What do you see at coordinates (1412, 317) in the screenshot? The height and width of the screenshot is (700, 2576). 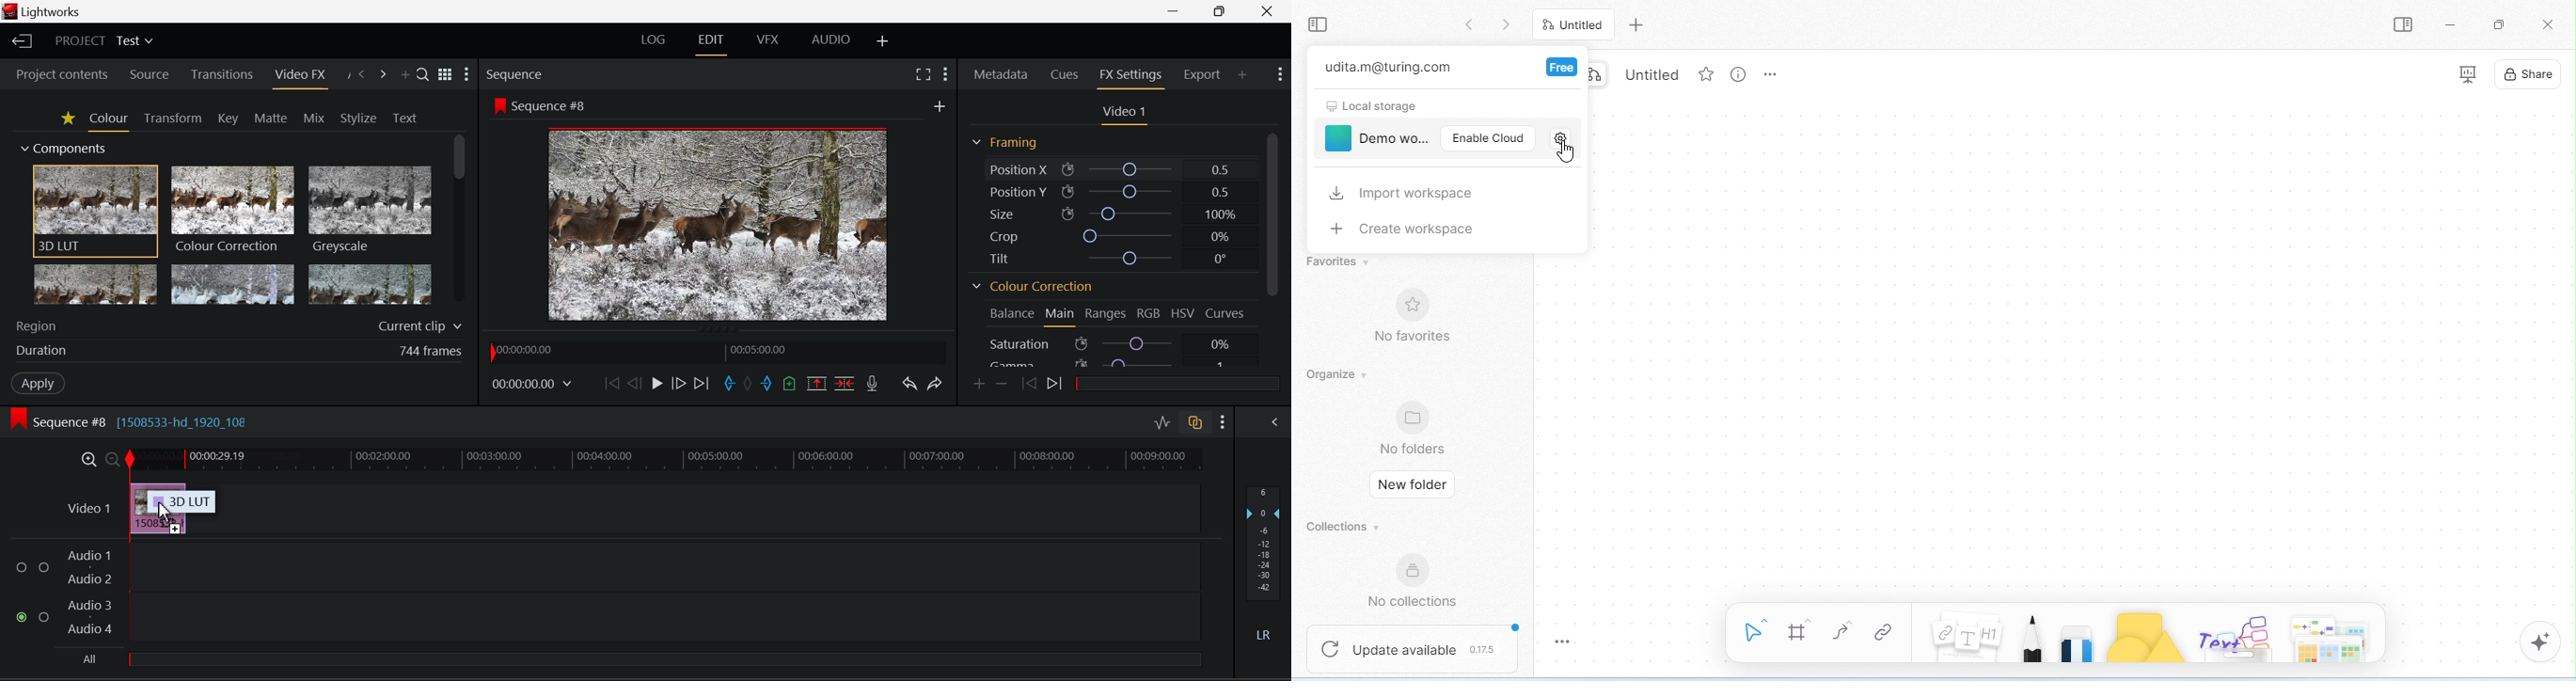 I see `no favorites` at bounding box center [1412, 317].